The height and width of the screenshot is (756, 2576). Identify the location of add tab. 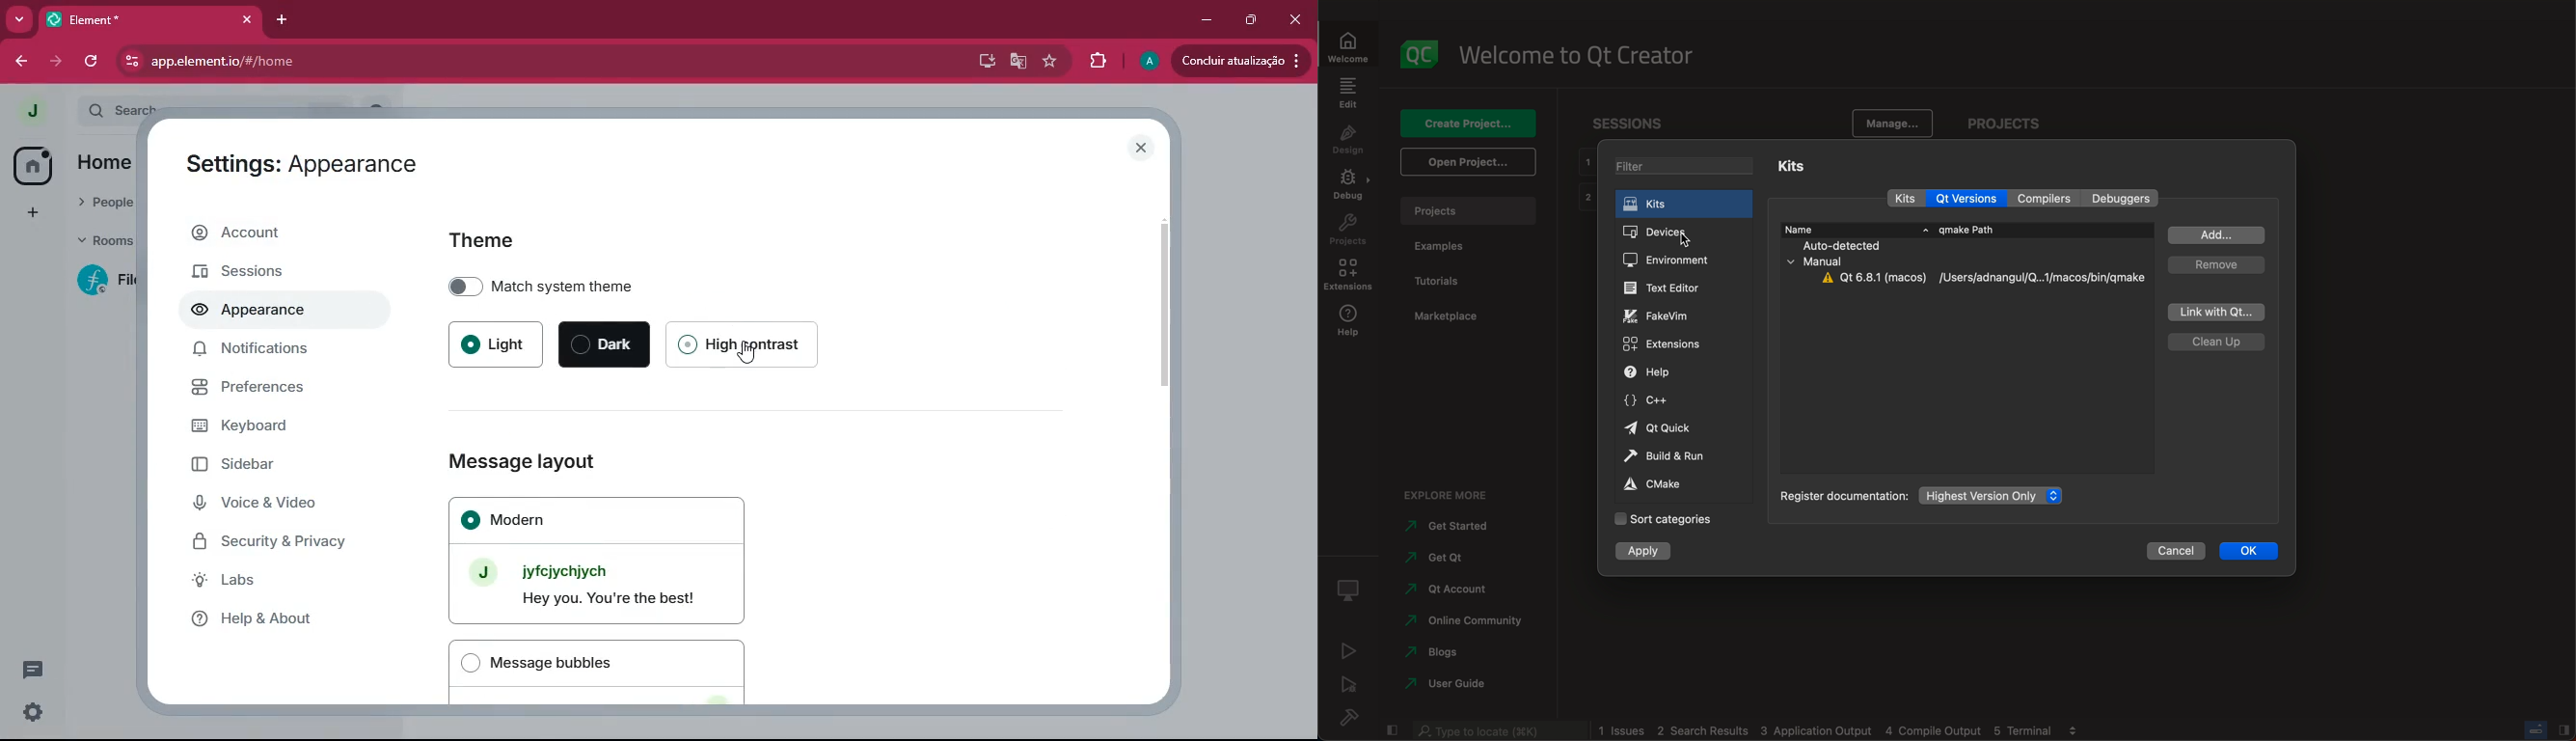
(279, 18).